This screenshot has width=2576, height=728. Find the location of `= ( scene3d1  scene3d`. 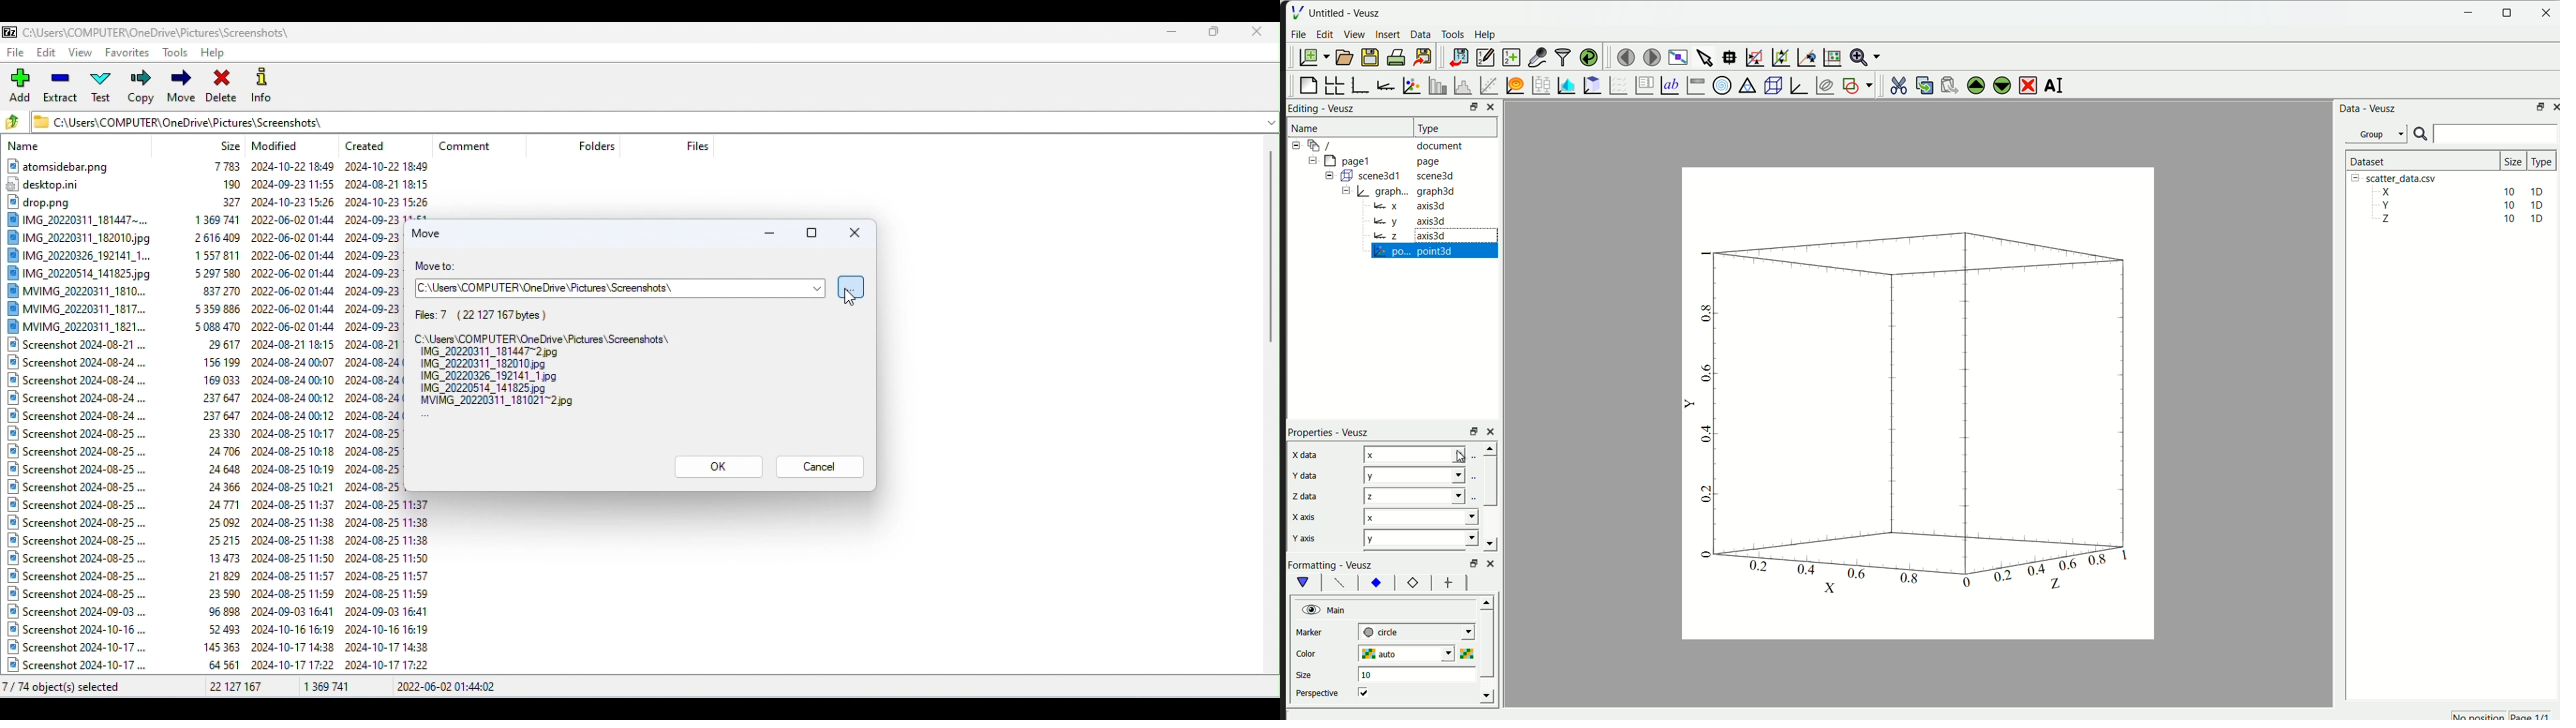

= ( scene3d1  scene3d is located at coordinates (1393, 175).